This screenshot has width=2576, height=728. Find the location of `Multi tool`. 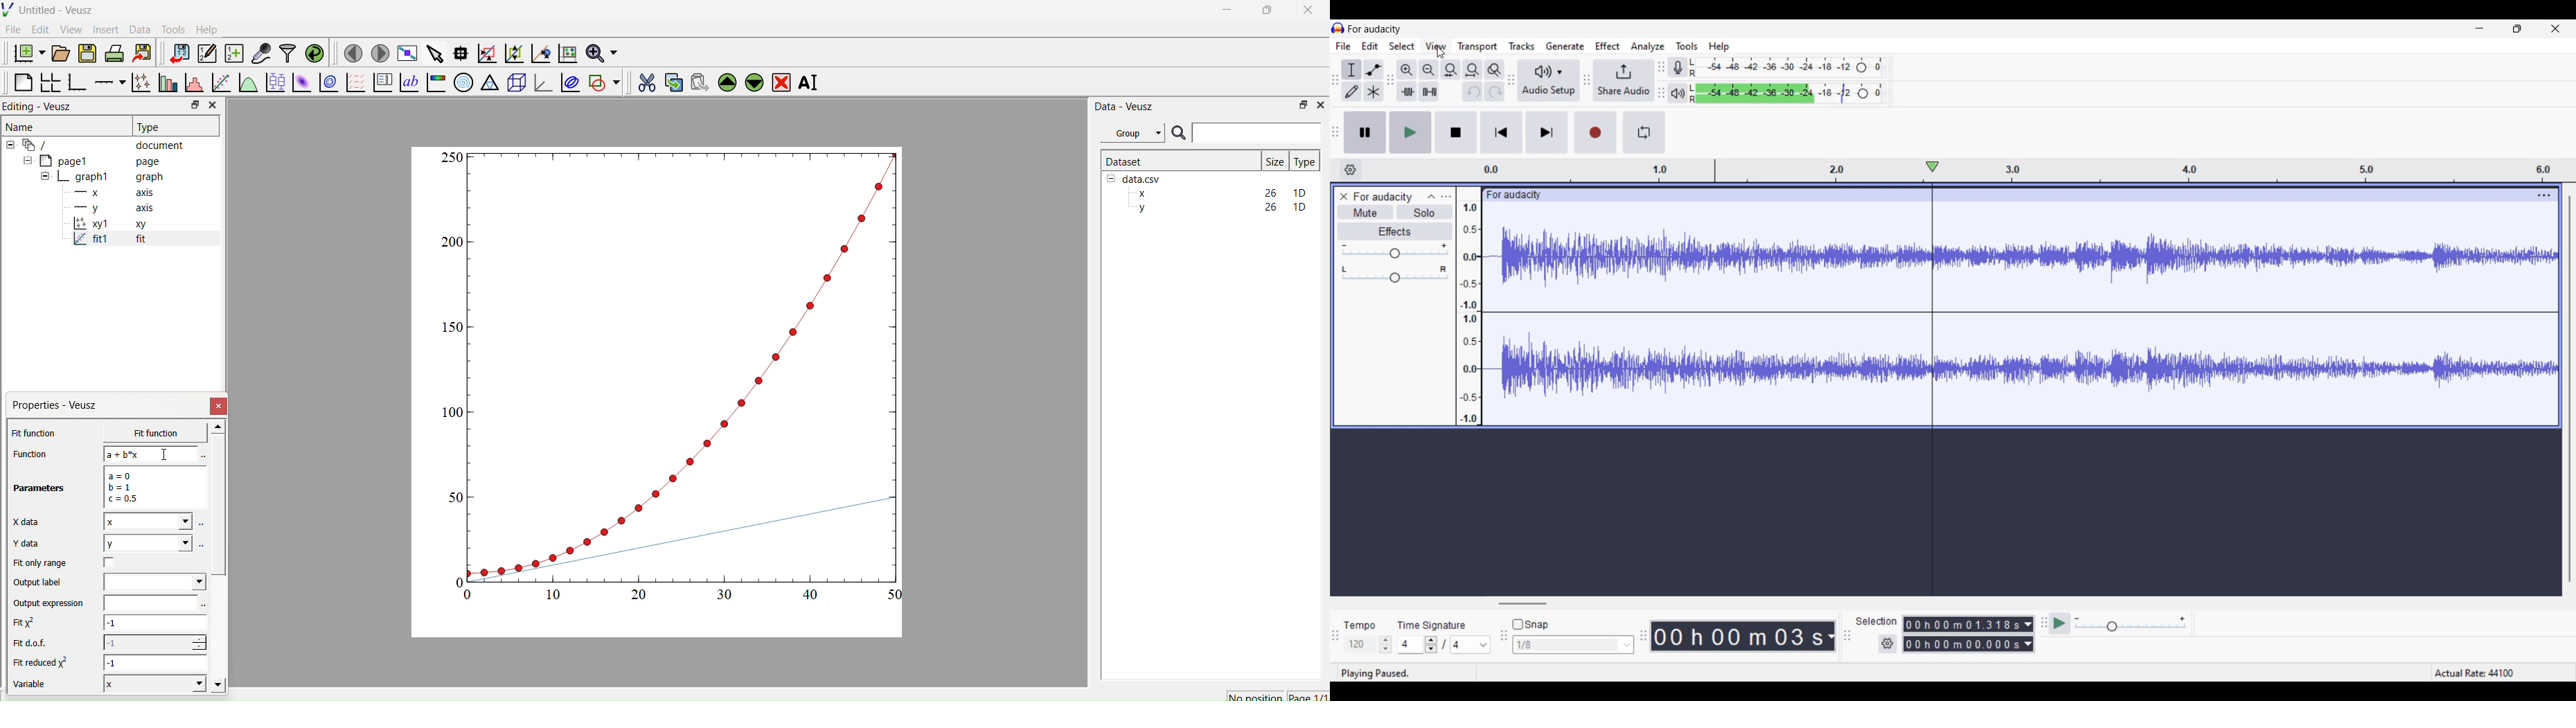

Multi tool is located at coordinates (1373, 91).